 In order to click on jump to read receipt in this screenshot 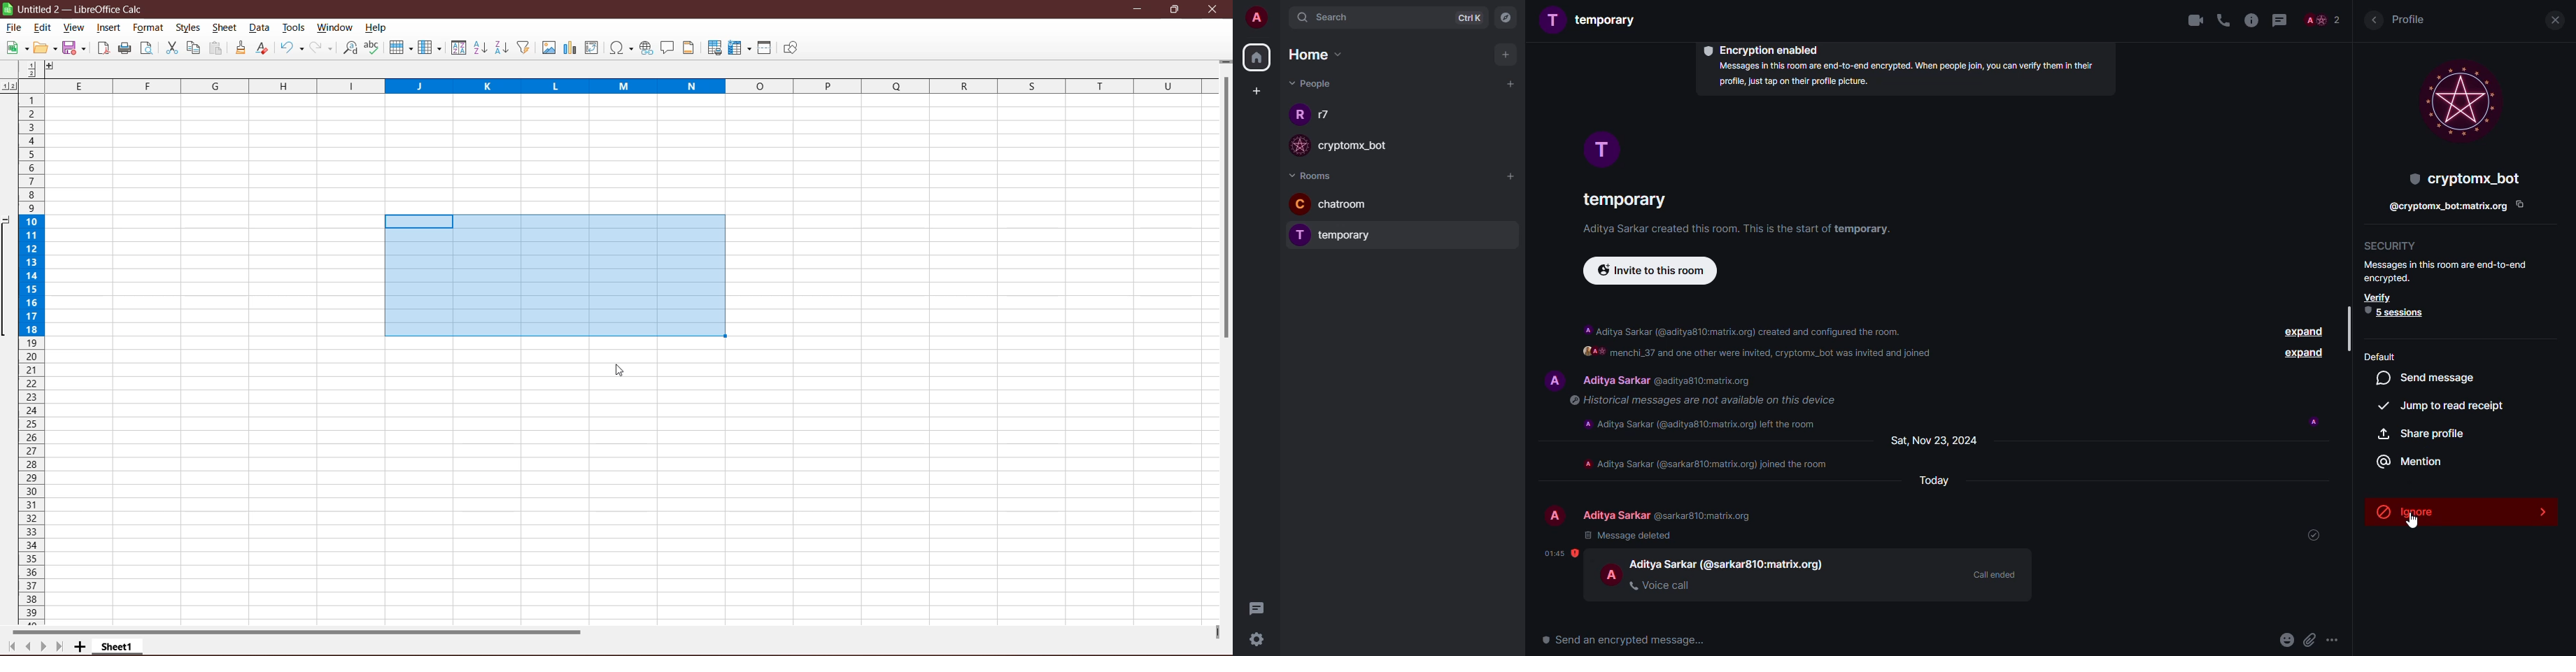, I will do `click(2444, 405)`.